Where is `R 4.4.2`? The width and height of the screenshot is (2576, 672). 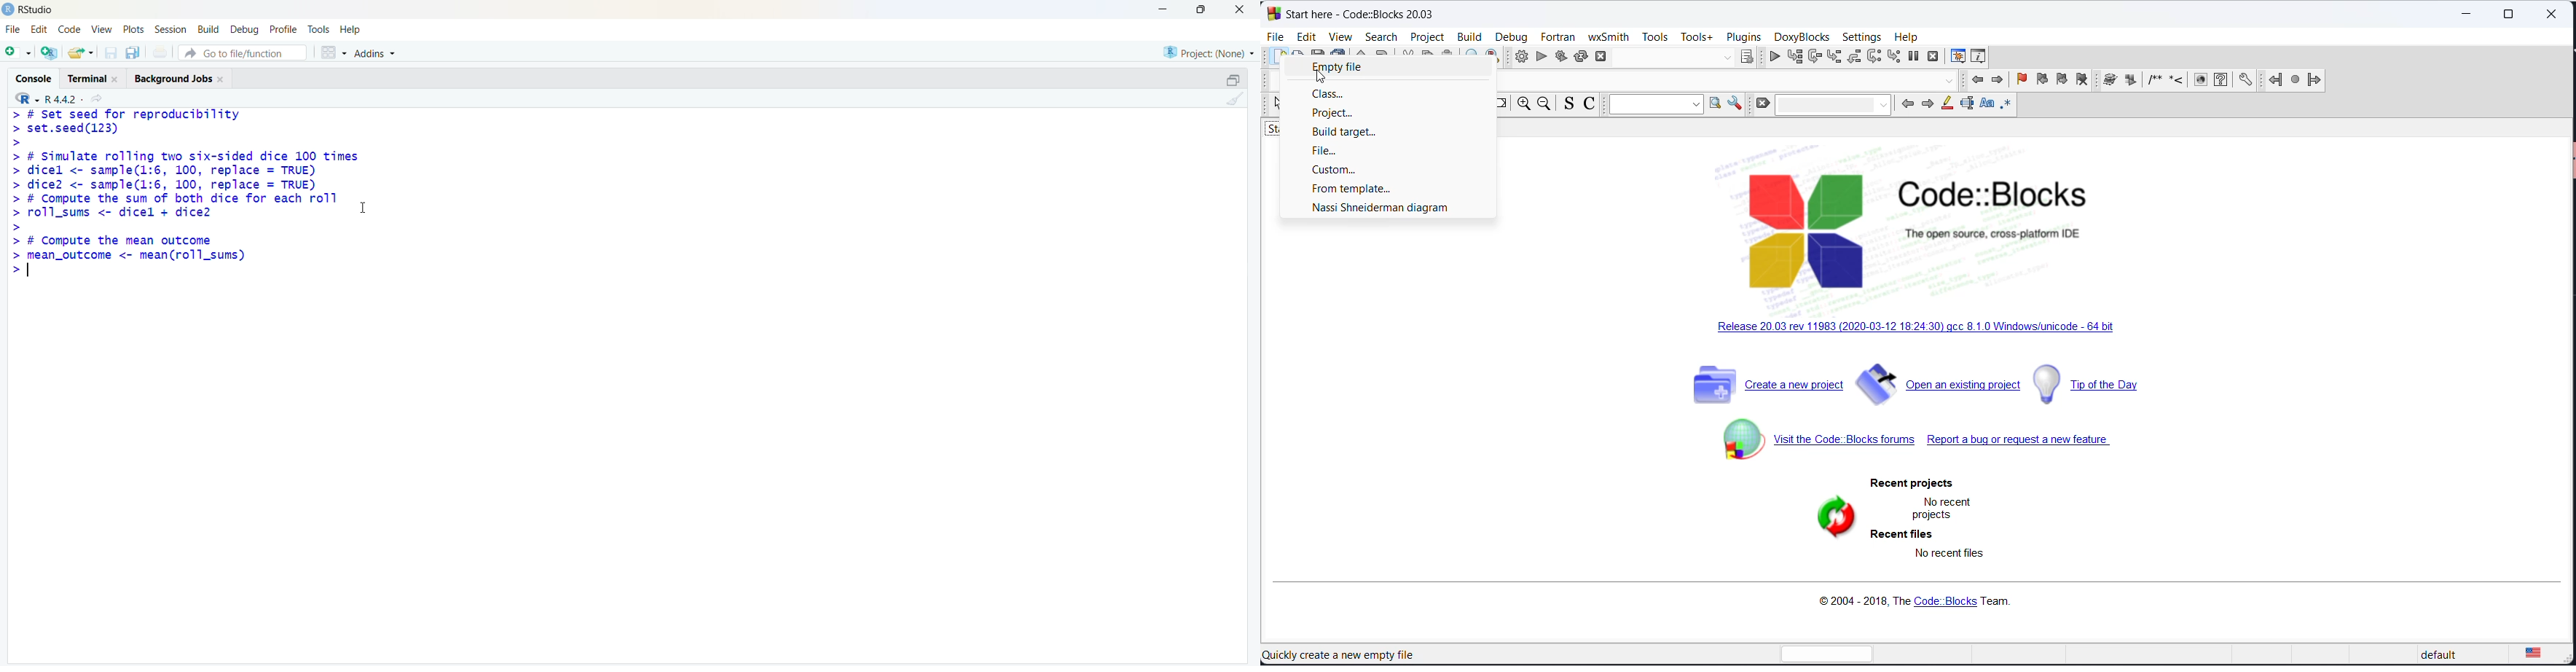
R 4.4.2 is located at coordinates (64, 100).